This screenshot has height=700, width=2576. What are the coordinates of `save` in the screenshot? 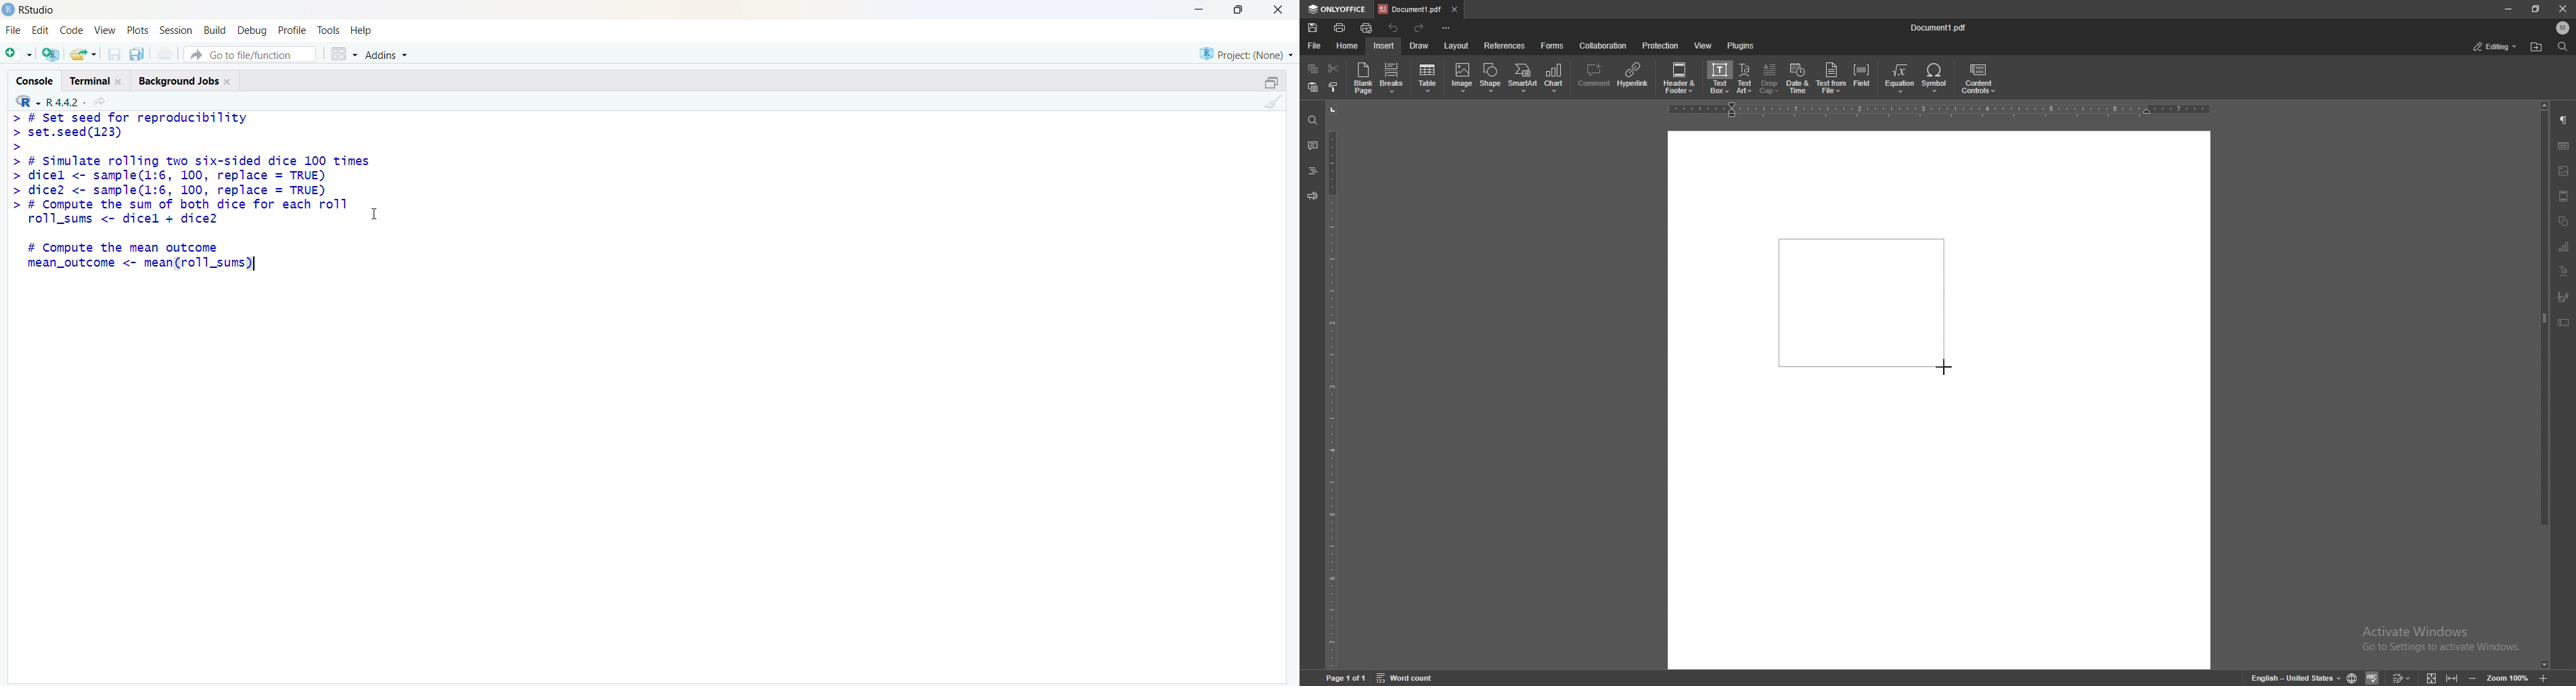 It's located at (114, 54).